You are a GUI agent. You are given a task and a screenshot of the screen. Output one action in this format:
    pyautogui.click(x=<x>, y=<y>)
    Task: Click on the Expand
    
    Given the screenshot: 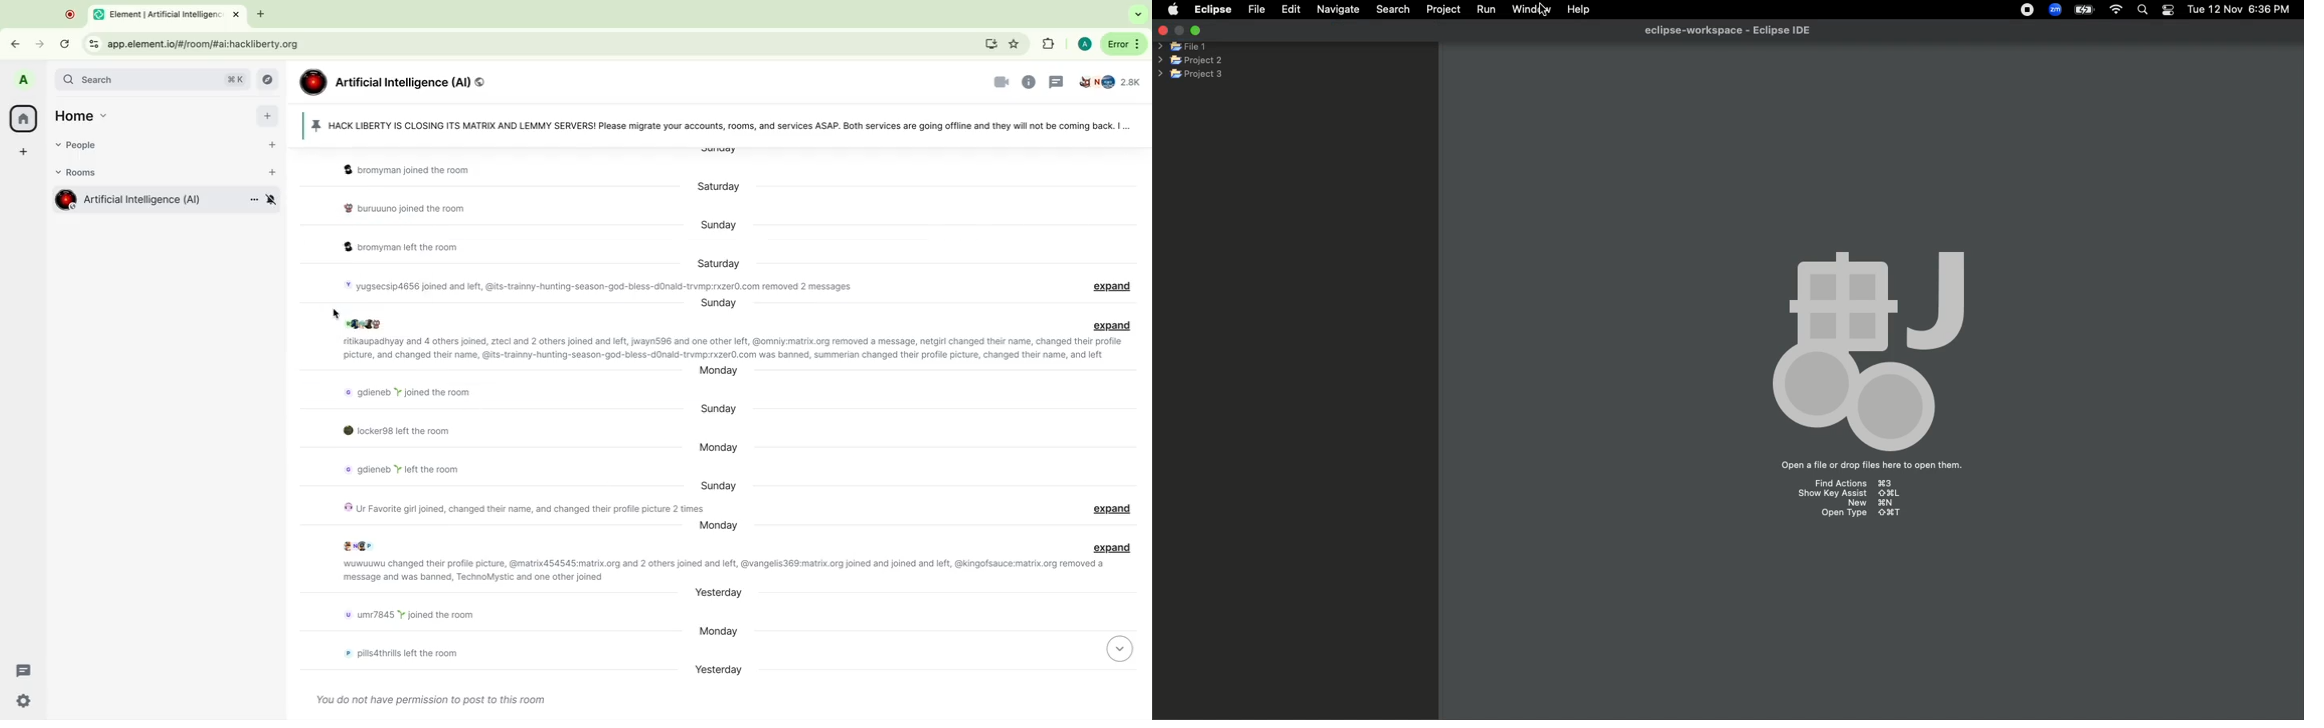 What is the action you would take?
    pyautogui.click(x=1114, y=509)
    